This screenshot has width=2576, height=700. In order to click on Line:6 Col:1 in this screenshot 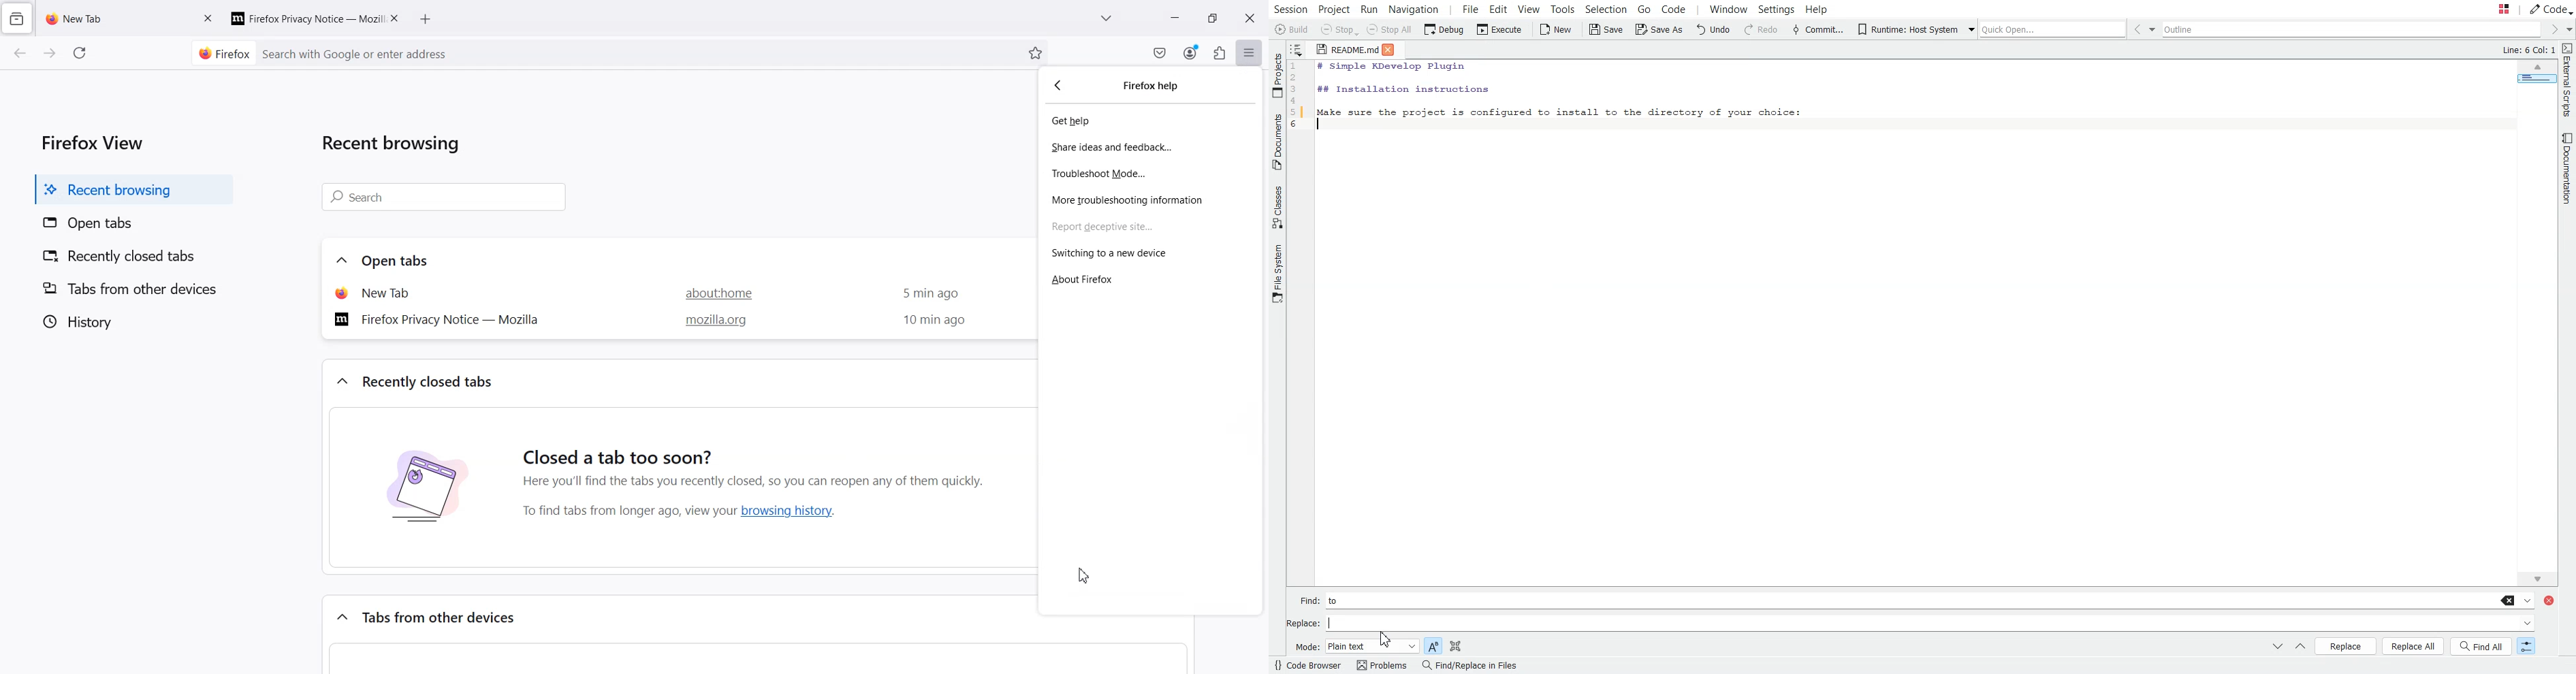, I will do `click(2526, 50)`.